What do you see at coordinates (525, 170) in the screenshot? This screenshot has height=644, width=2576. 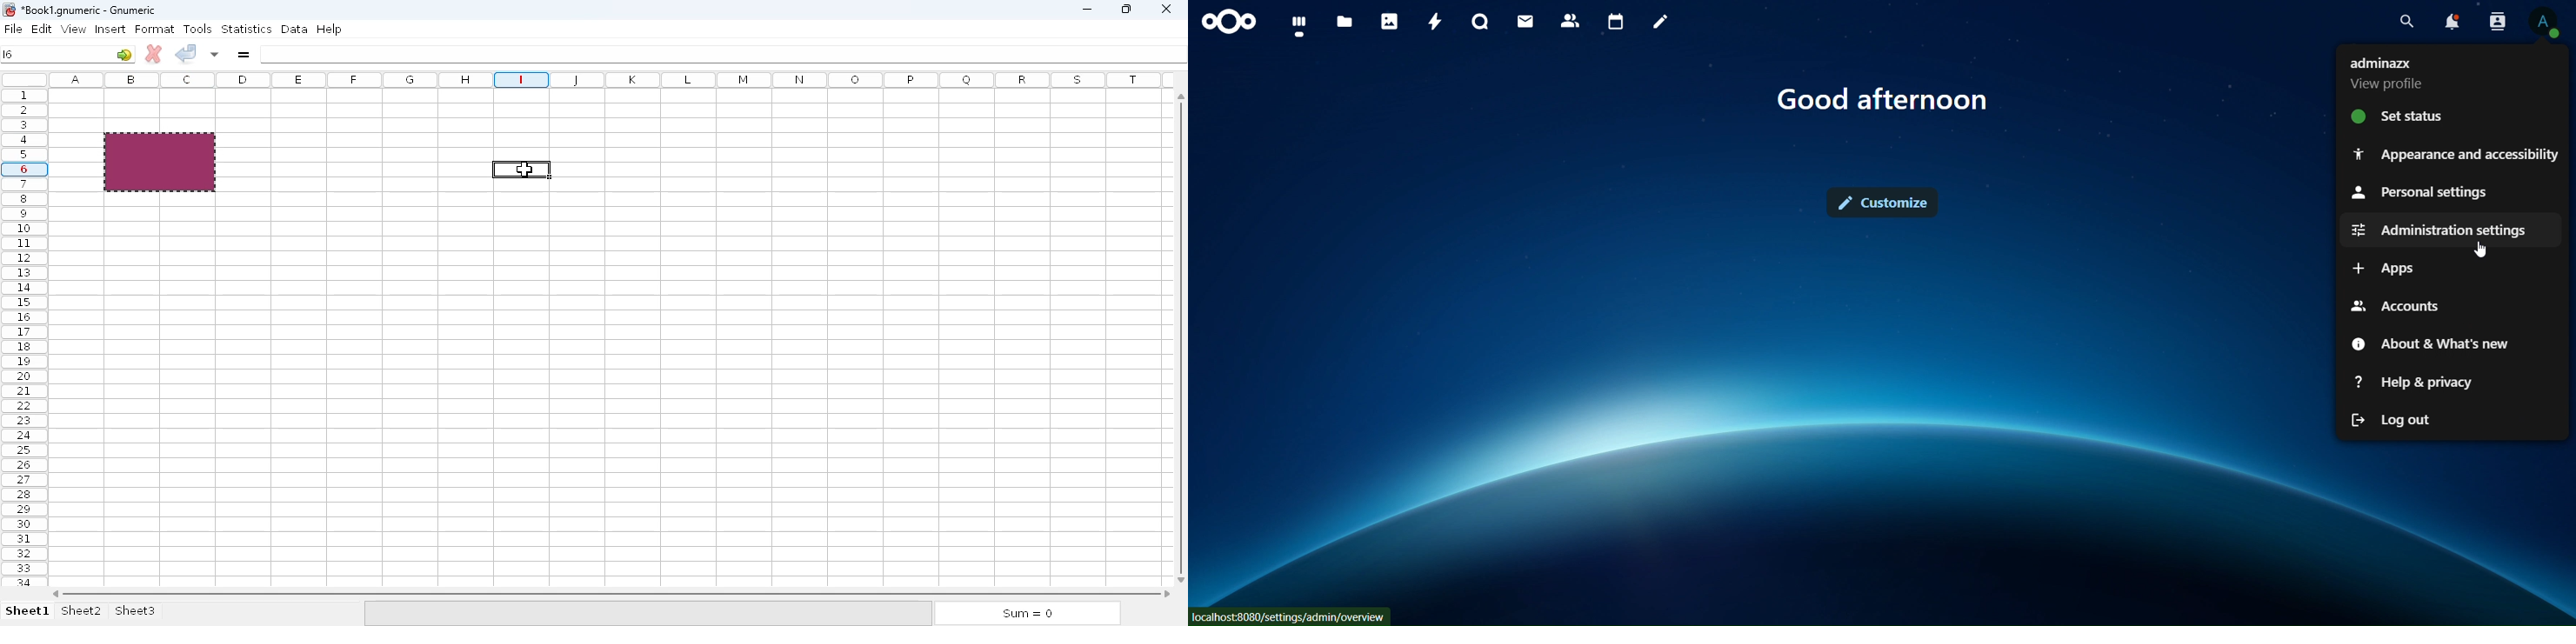 I see `cursor` at bounding box center [525, 170].